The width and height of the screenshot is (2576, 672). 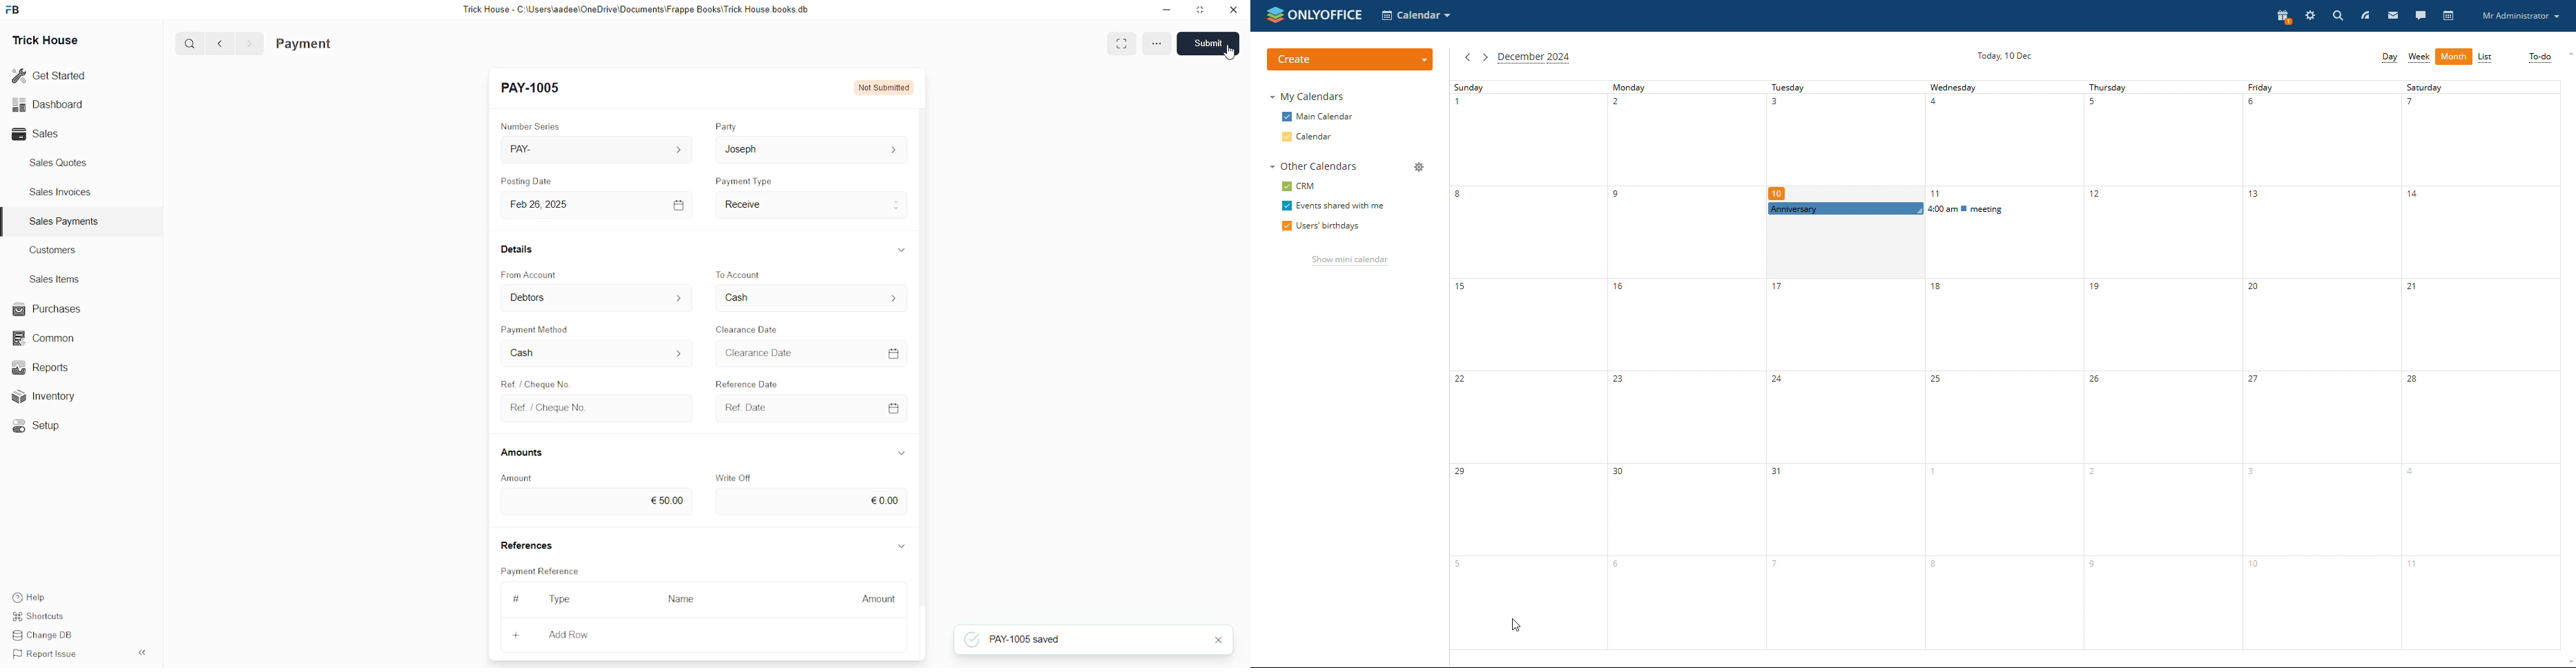 I want to click on Dashboard, so click(x=48, y=107).